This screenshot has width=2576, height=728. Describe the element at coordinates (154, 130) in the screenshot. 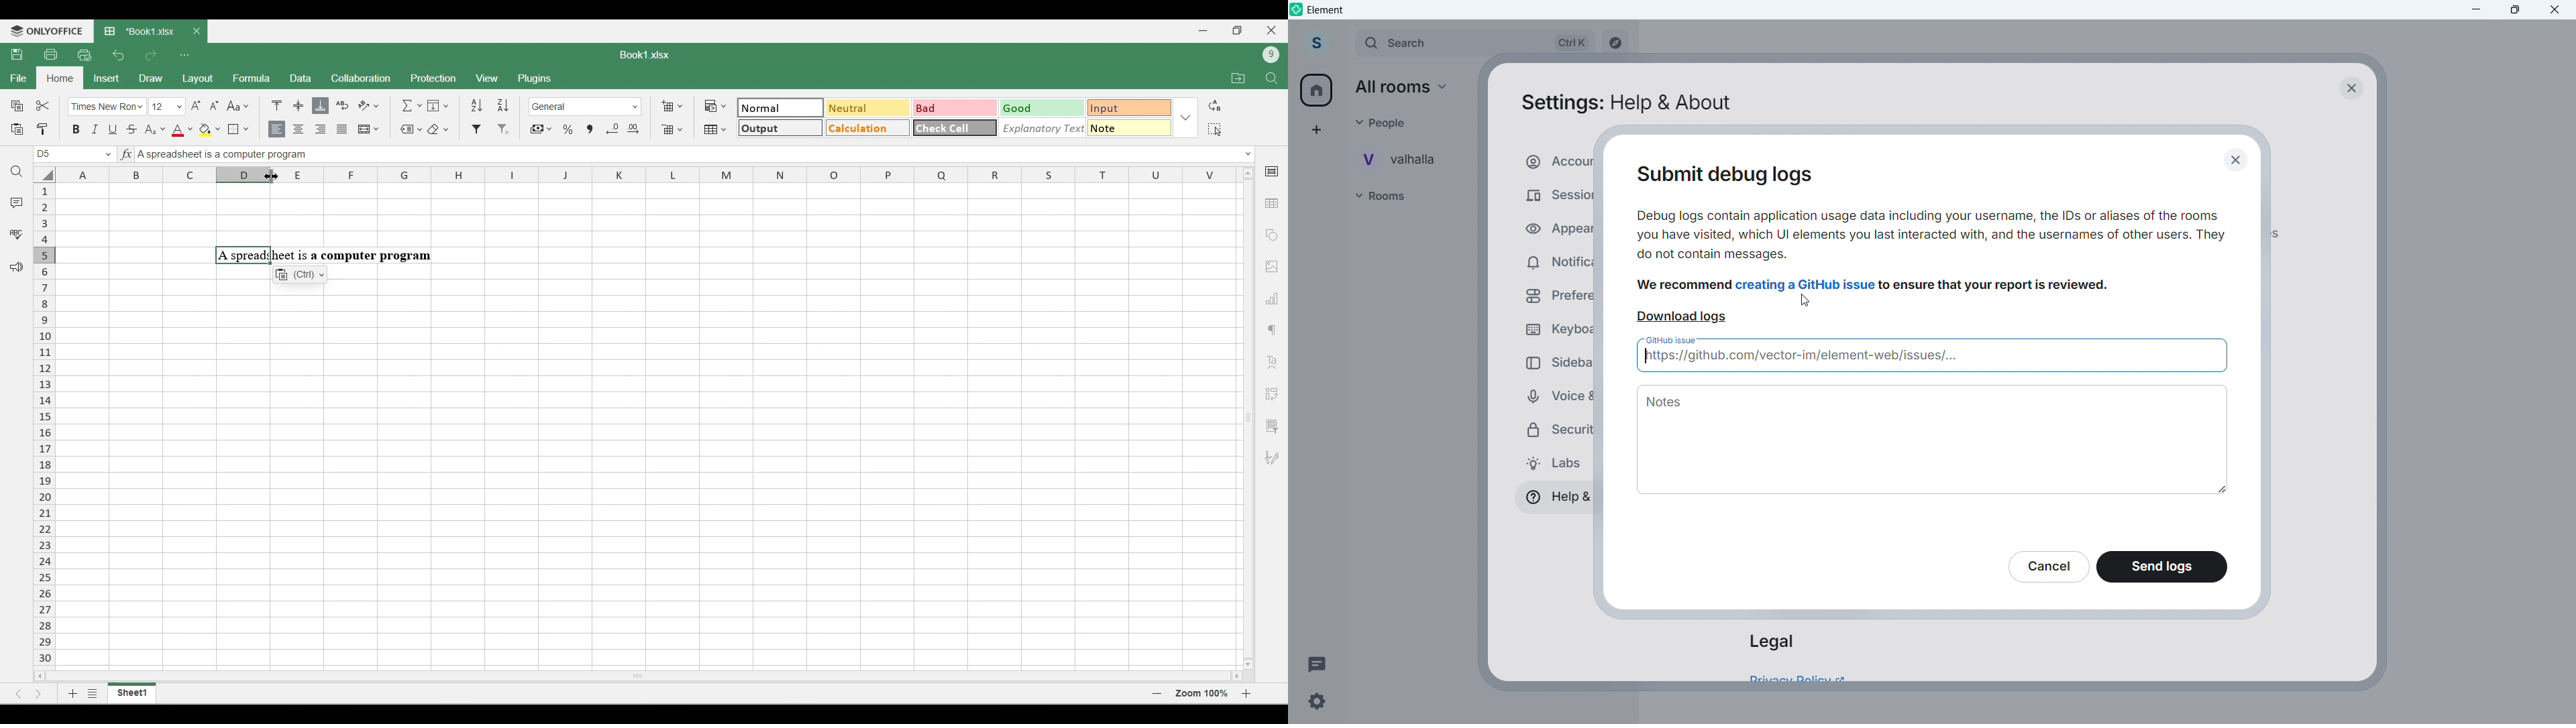

I see `Subscript` at that location.